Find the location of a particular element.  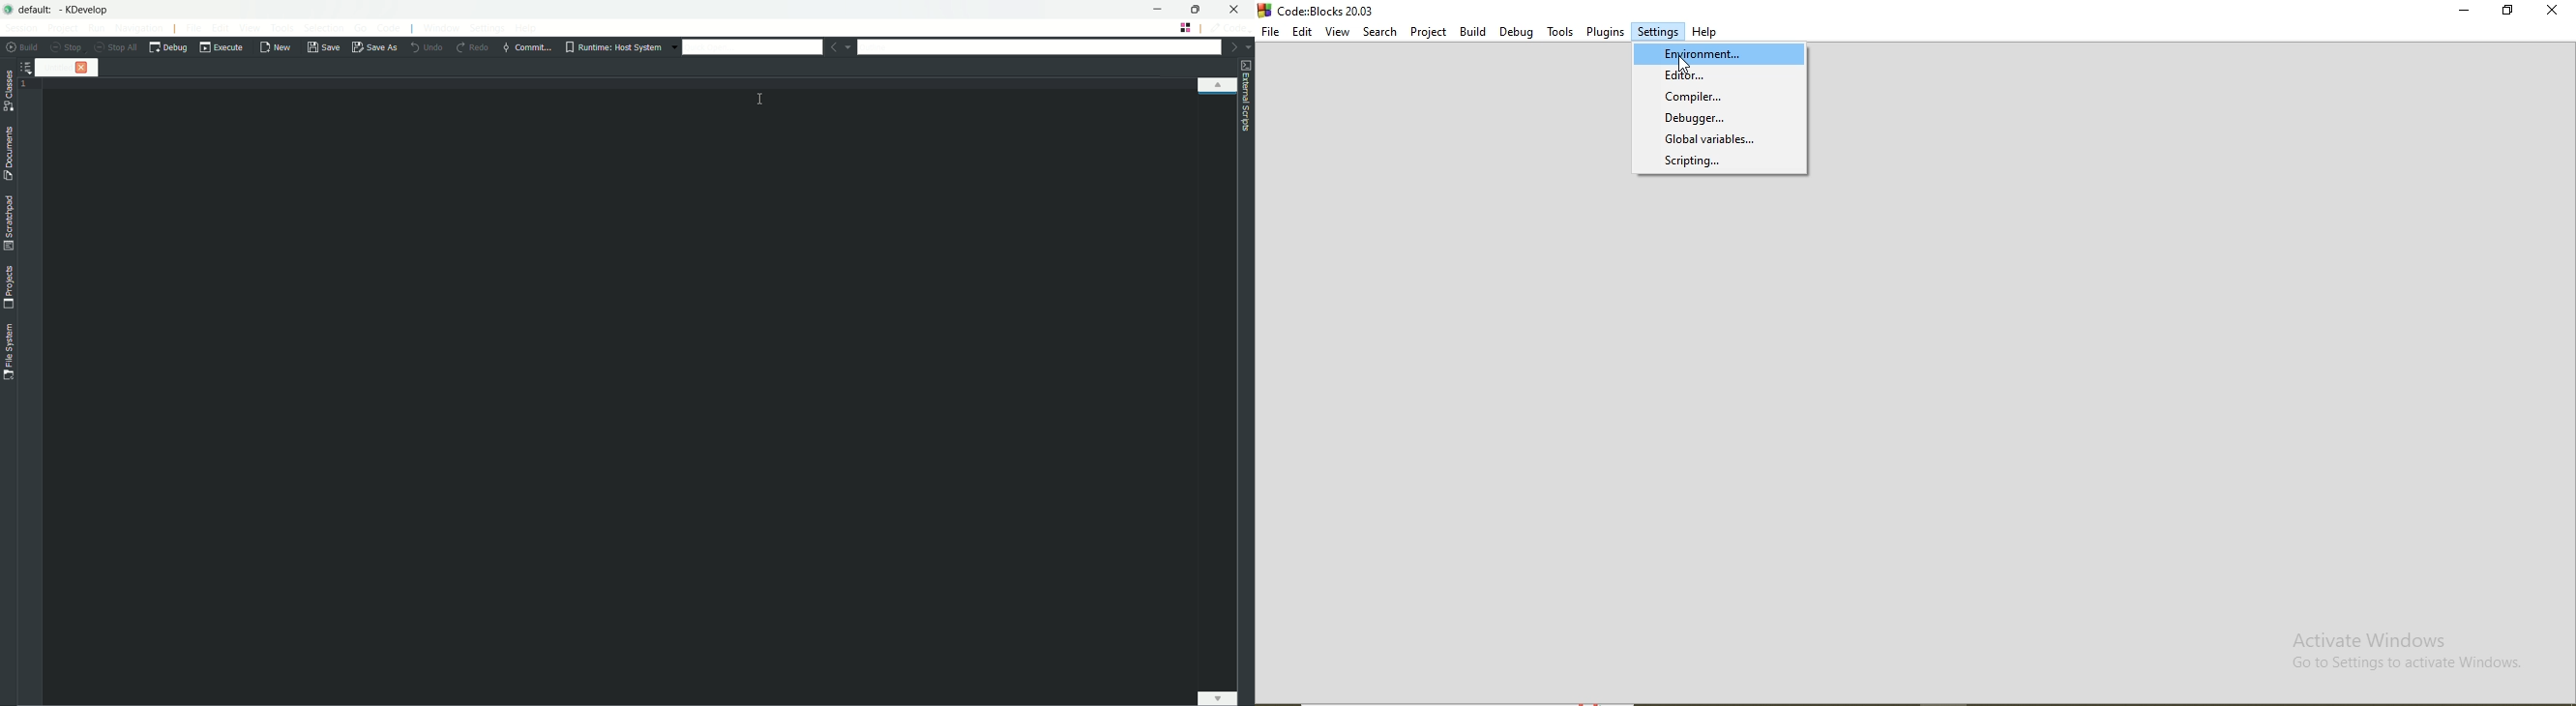

Settings  is located at coordinates (1658, 32).